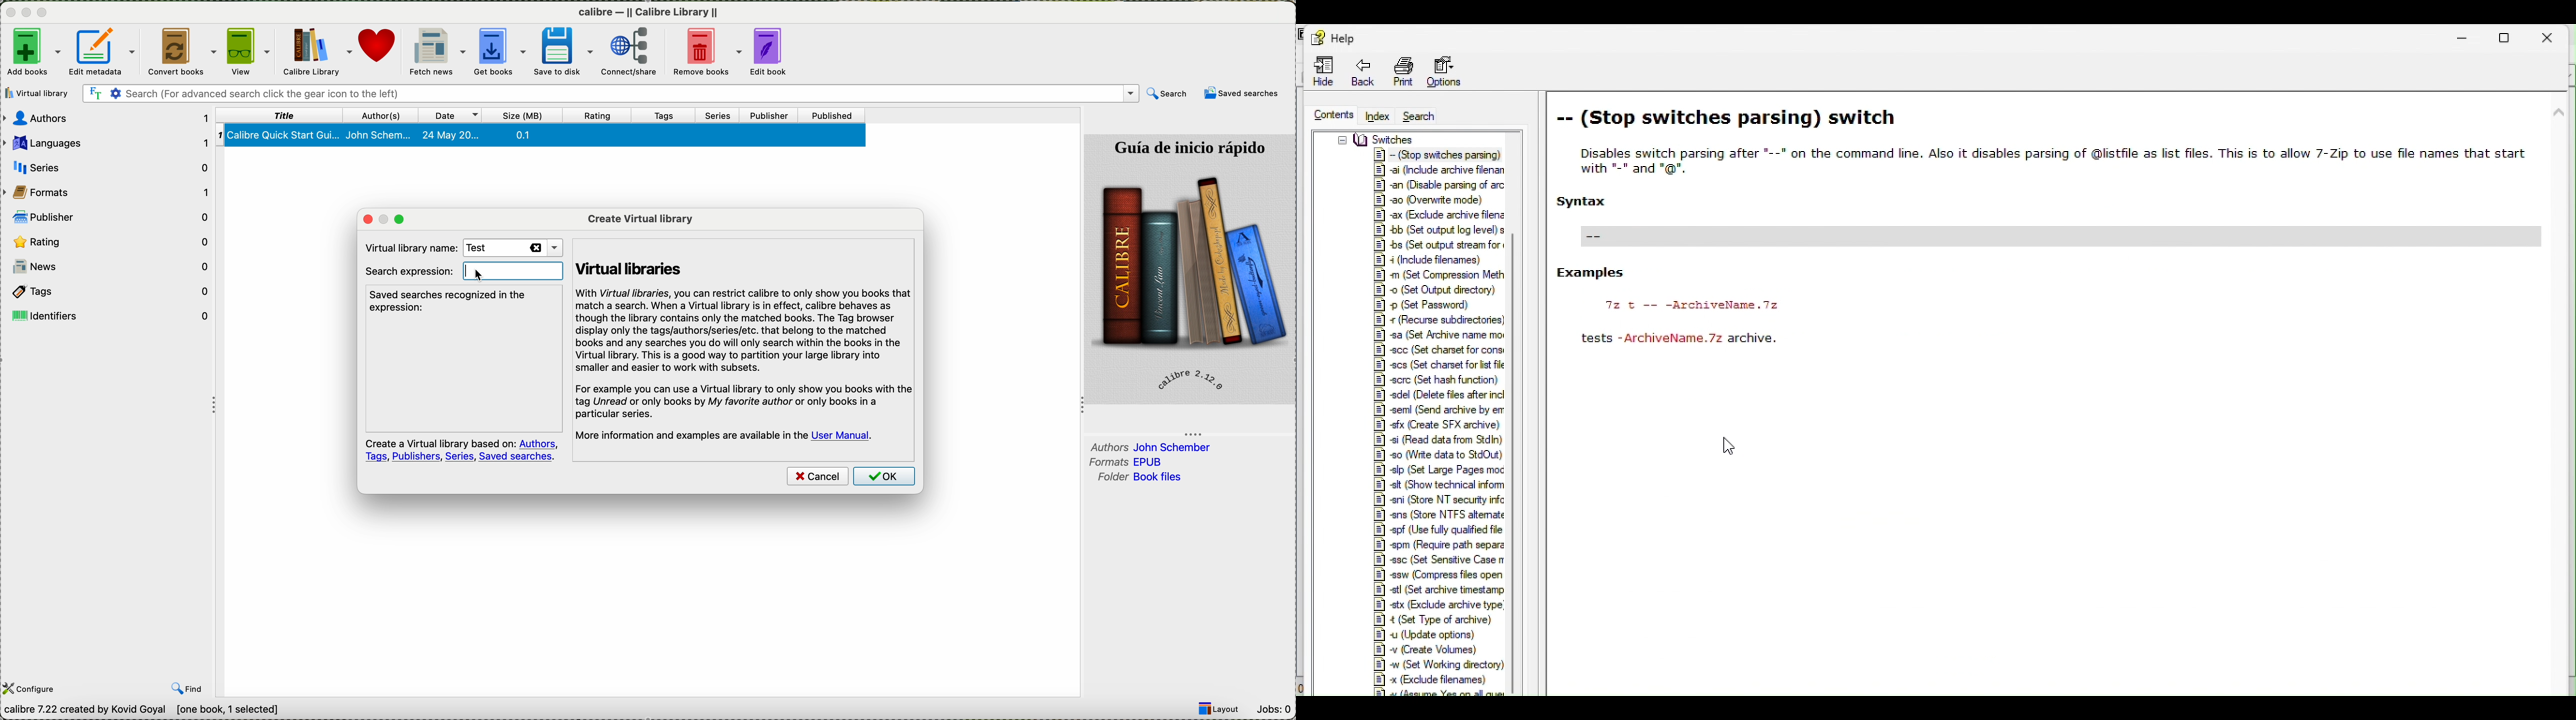 This screenshot has height=728, width=2576. Describe the element at coordinates (1730, 444) in the screenshot. I see `Cursor` at that location.